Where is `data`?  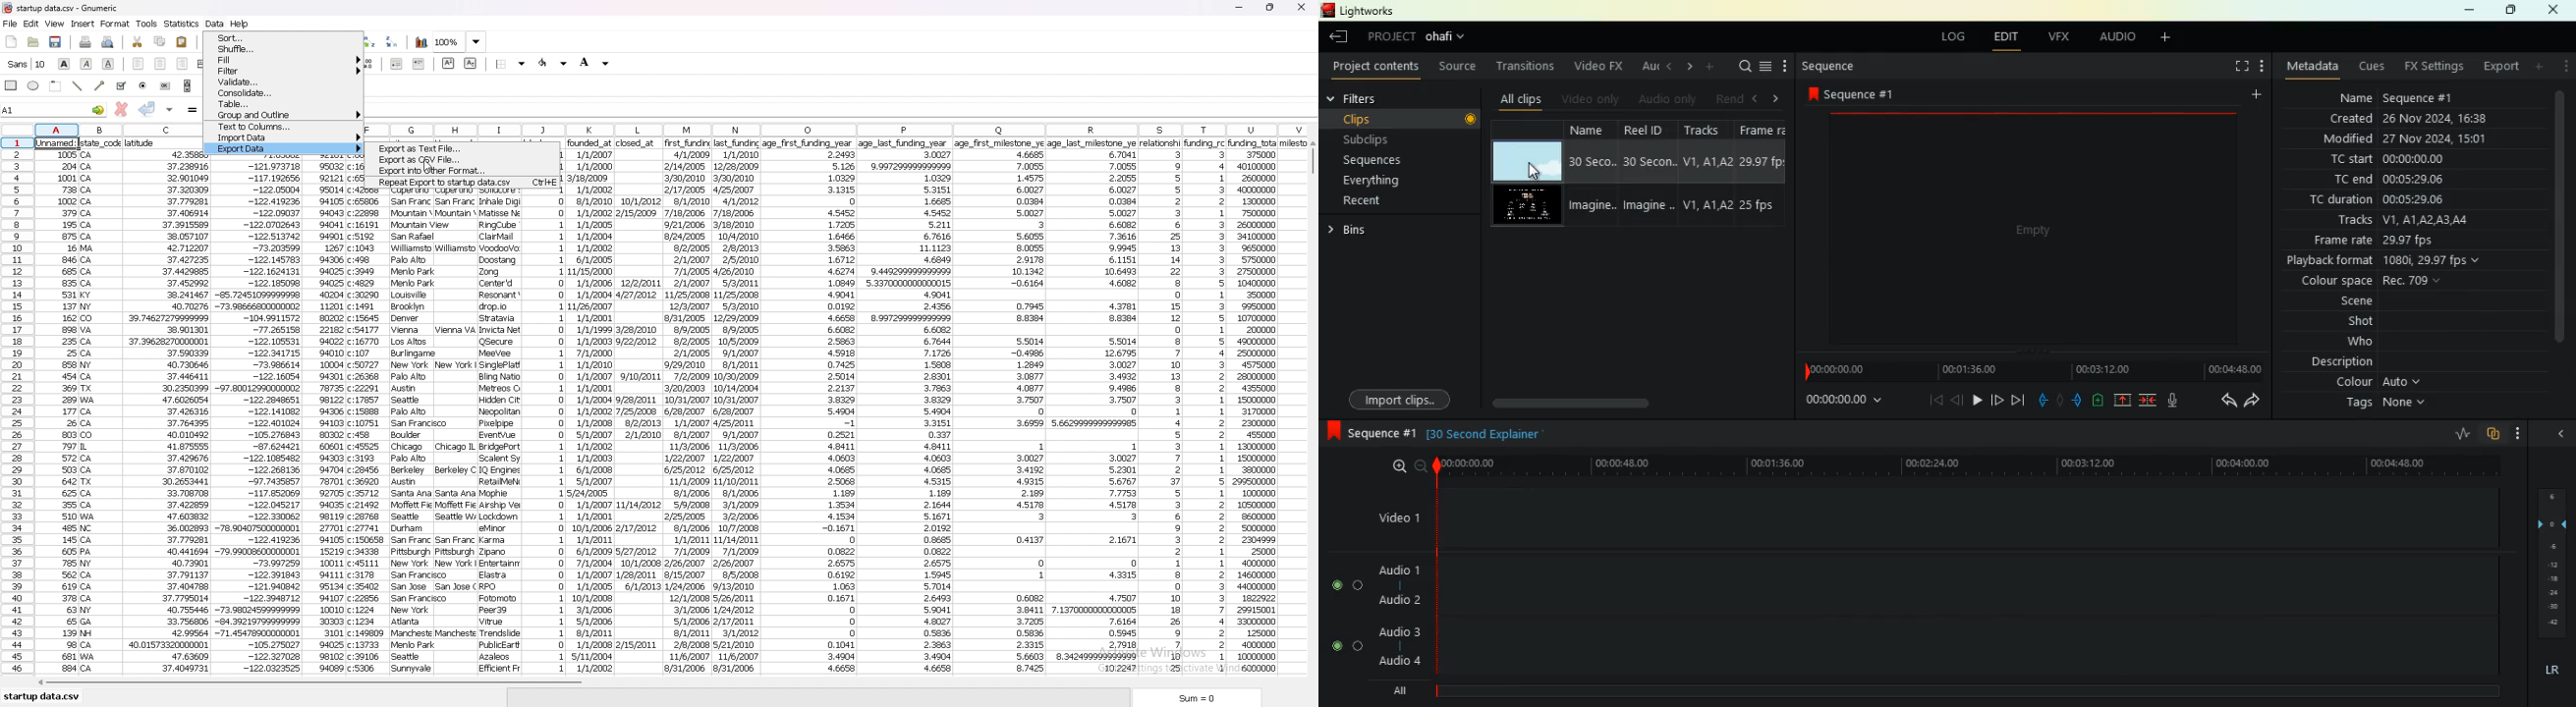
data is located at coordinates (736, 404).